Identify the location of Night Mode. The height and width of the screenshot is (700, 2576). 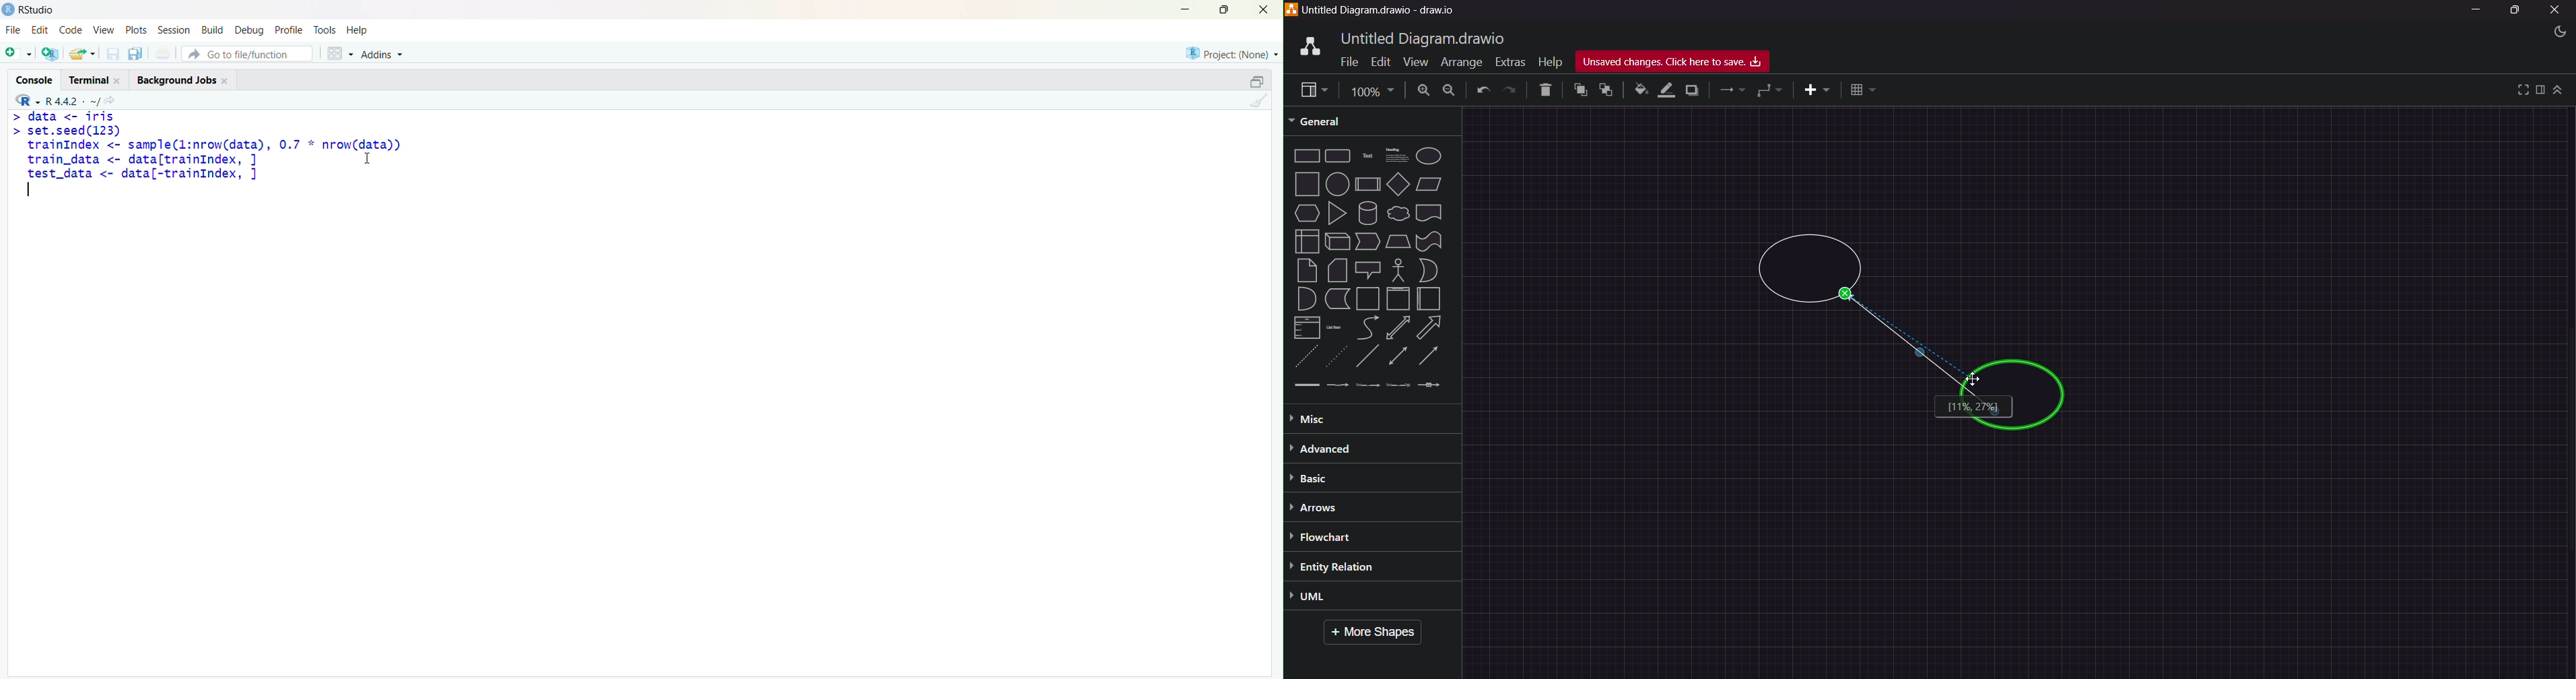
(2552, 32).